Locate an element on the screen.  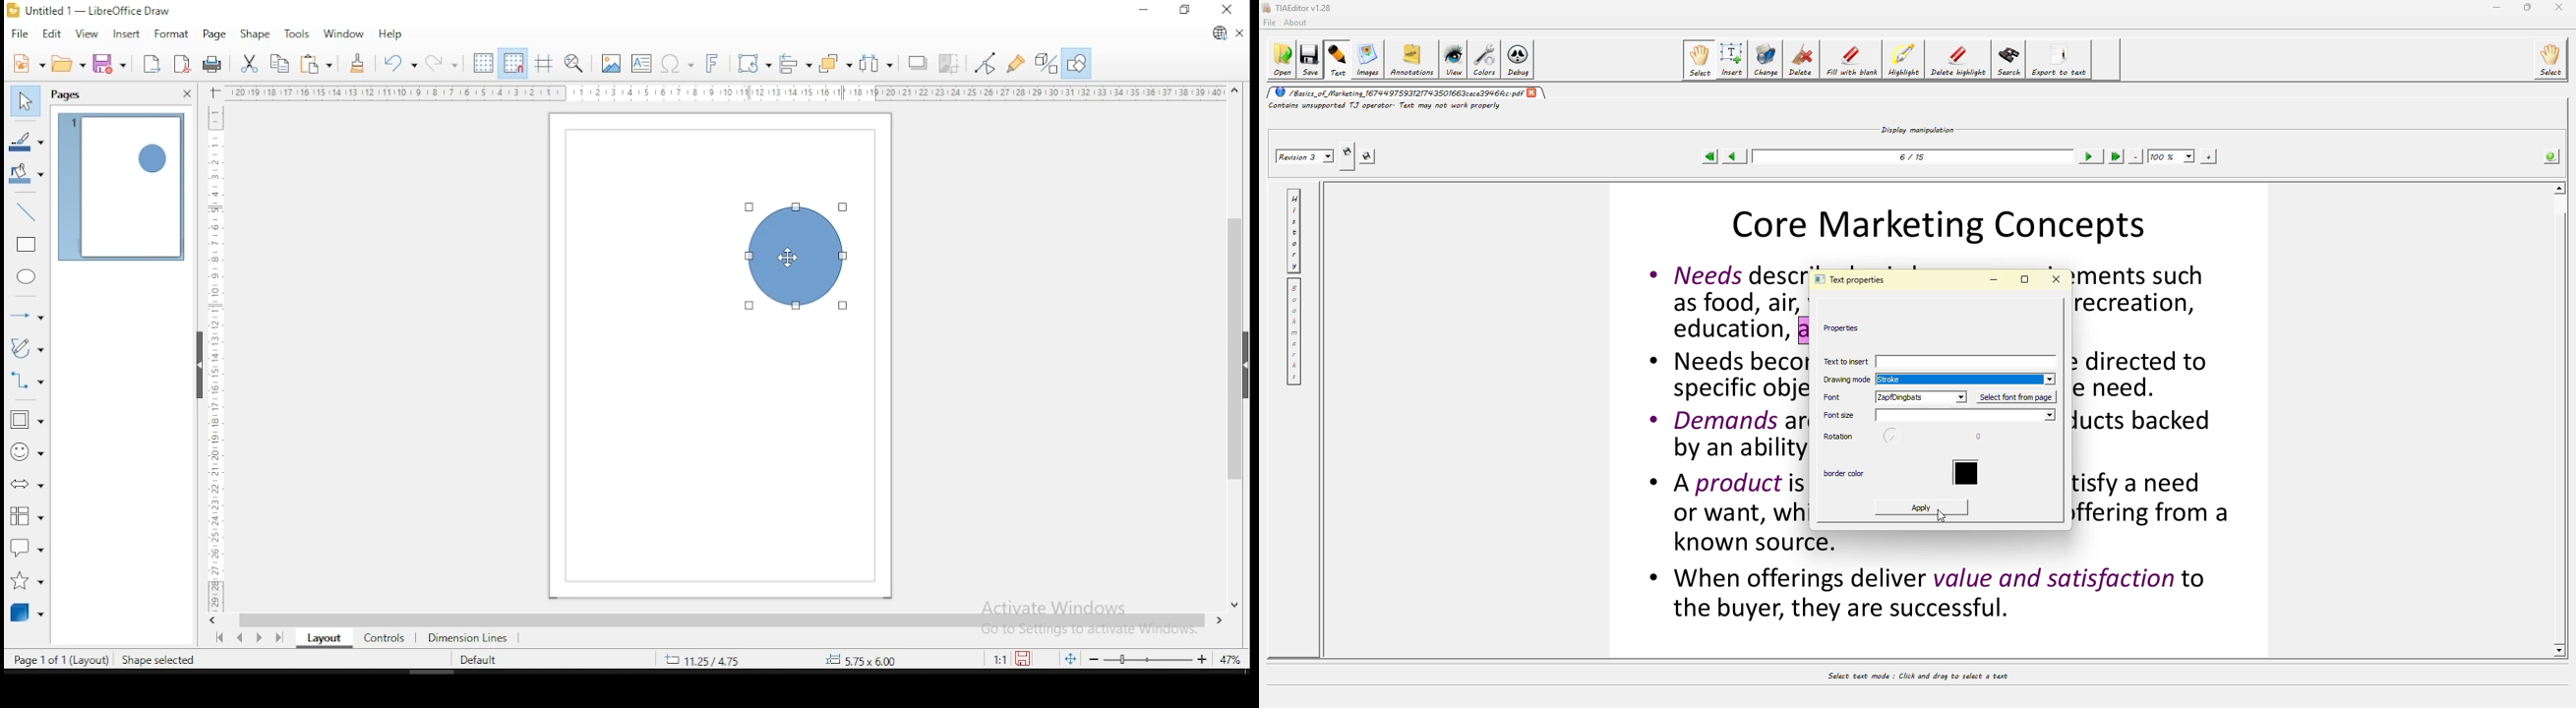
insert image is located at coordinates (610, 64).